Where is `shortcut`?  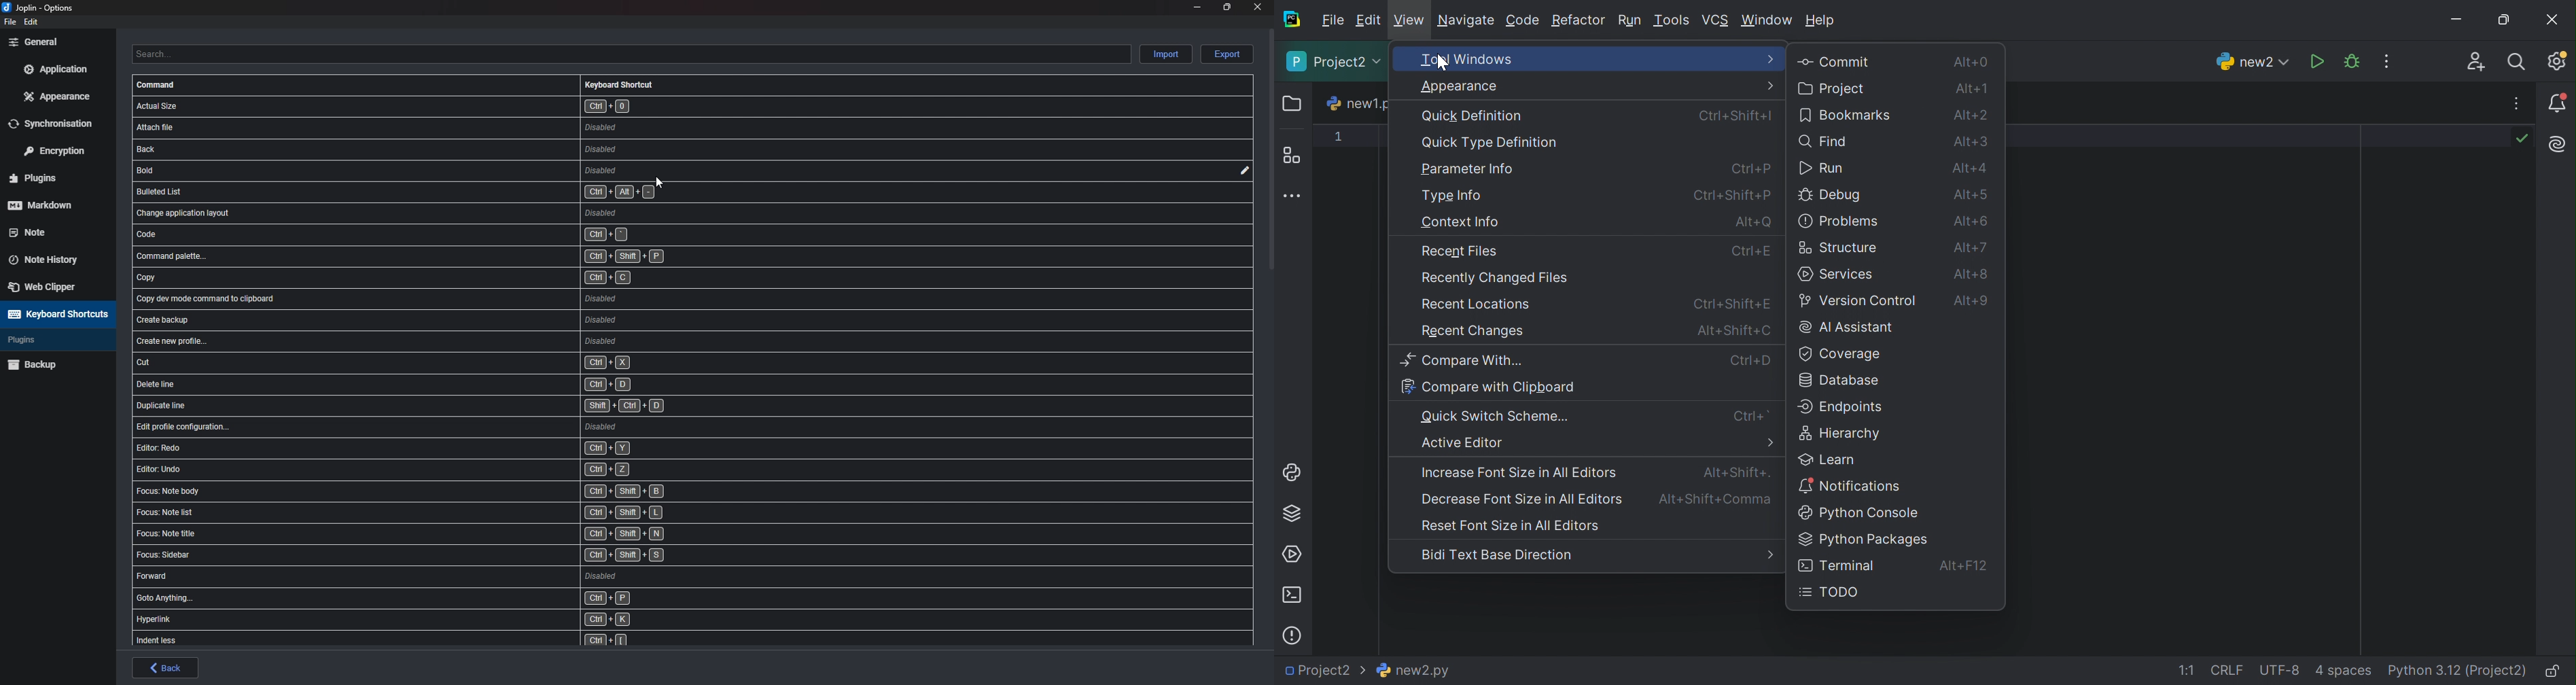 shortcut is located at coordinates (434, 557).